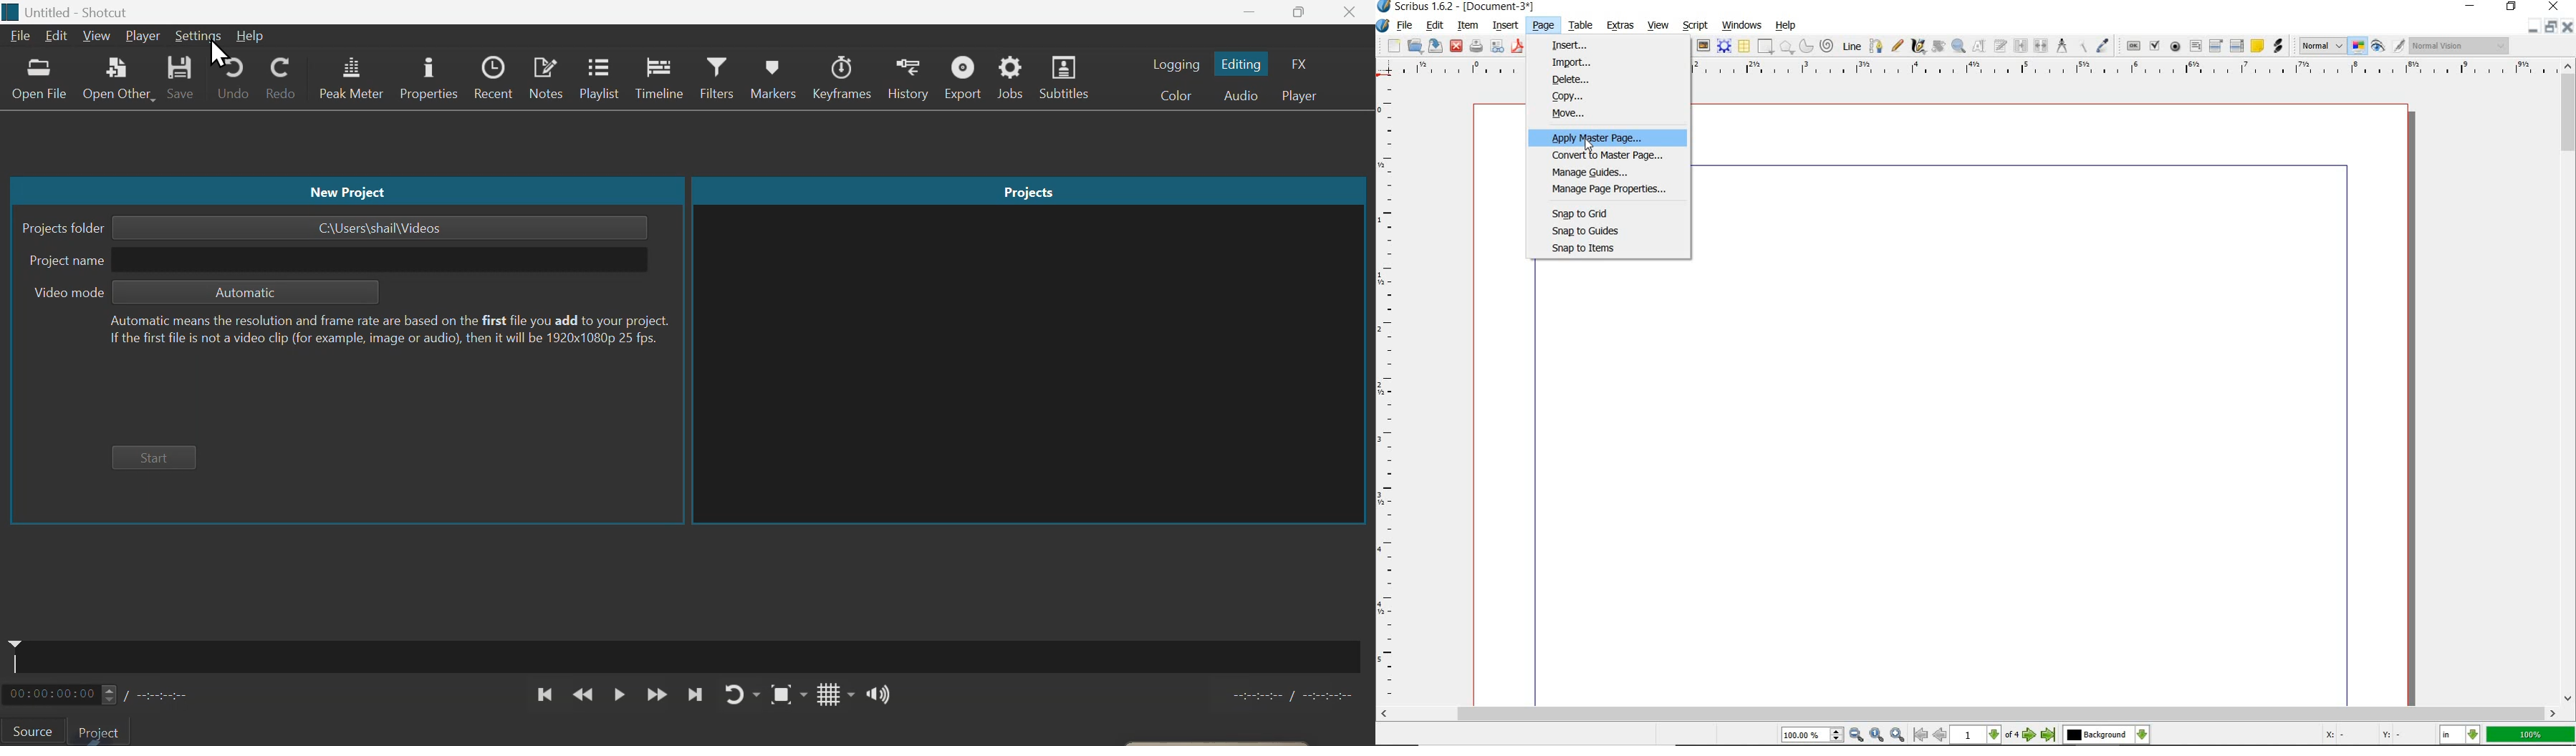  What do you see at coordinates (1742, 25) in the screenshot?
I see `windows` at bounding box center [1742, 25].